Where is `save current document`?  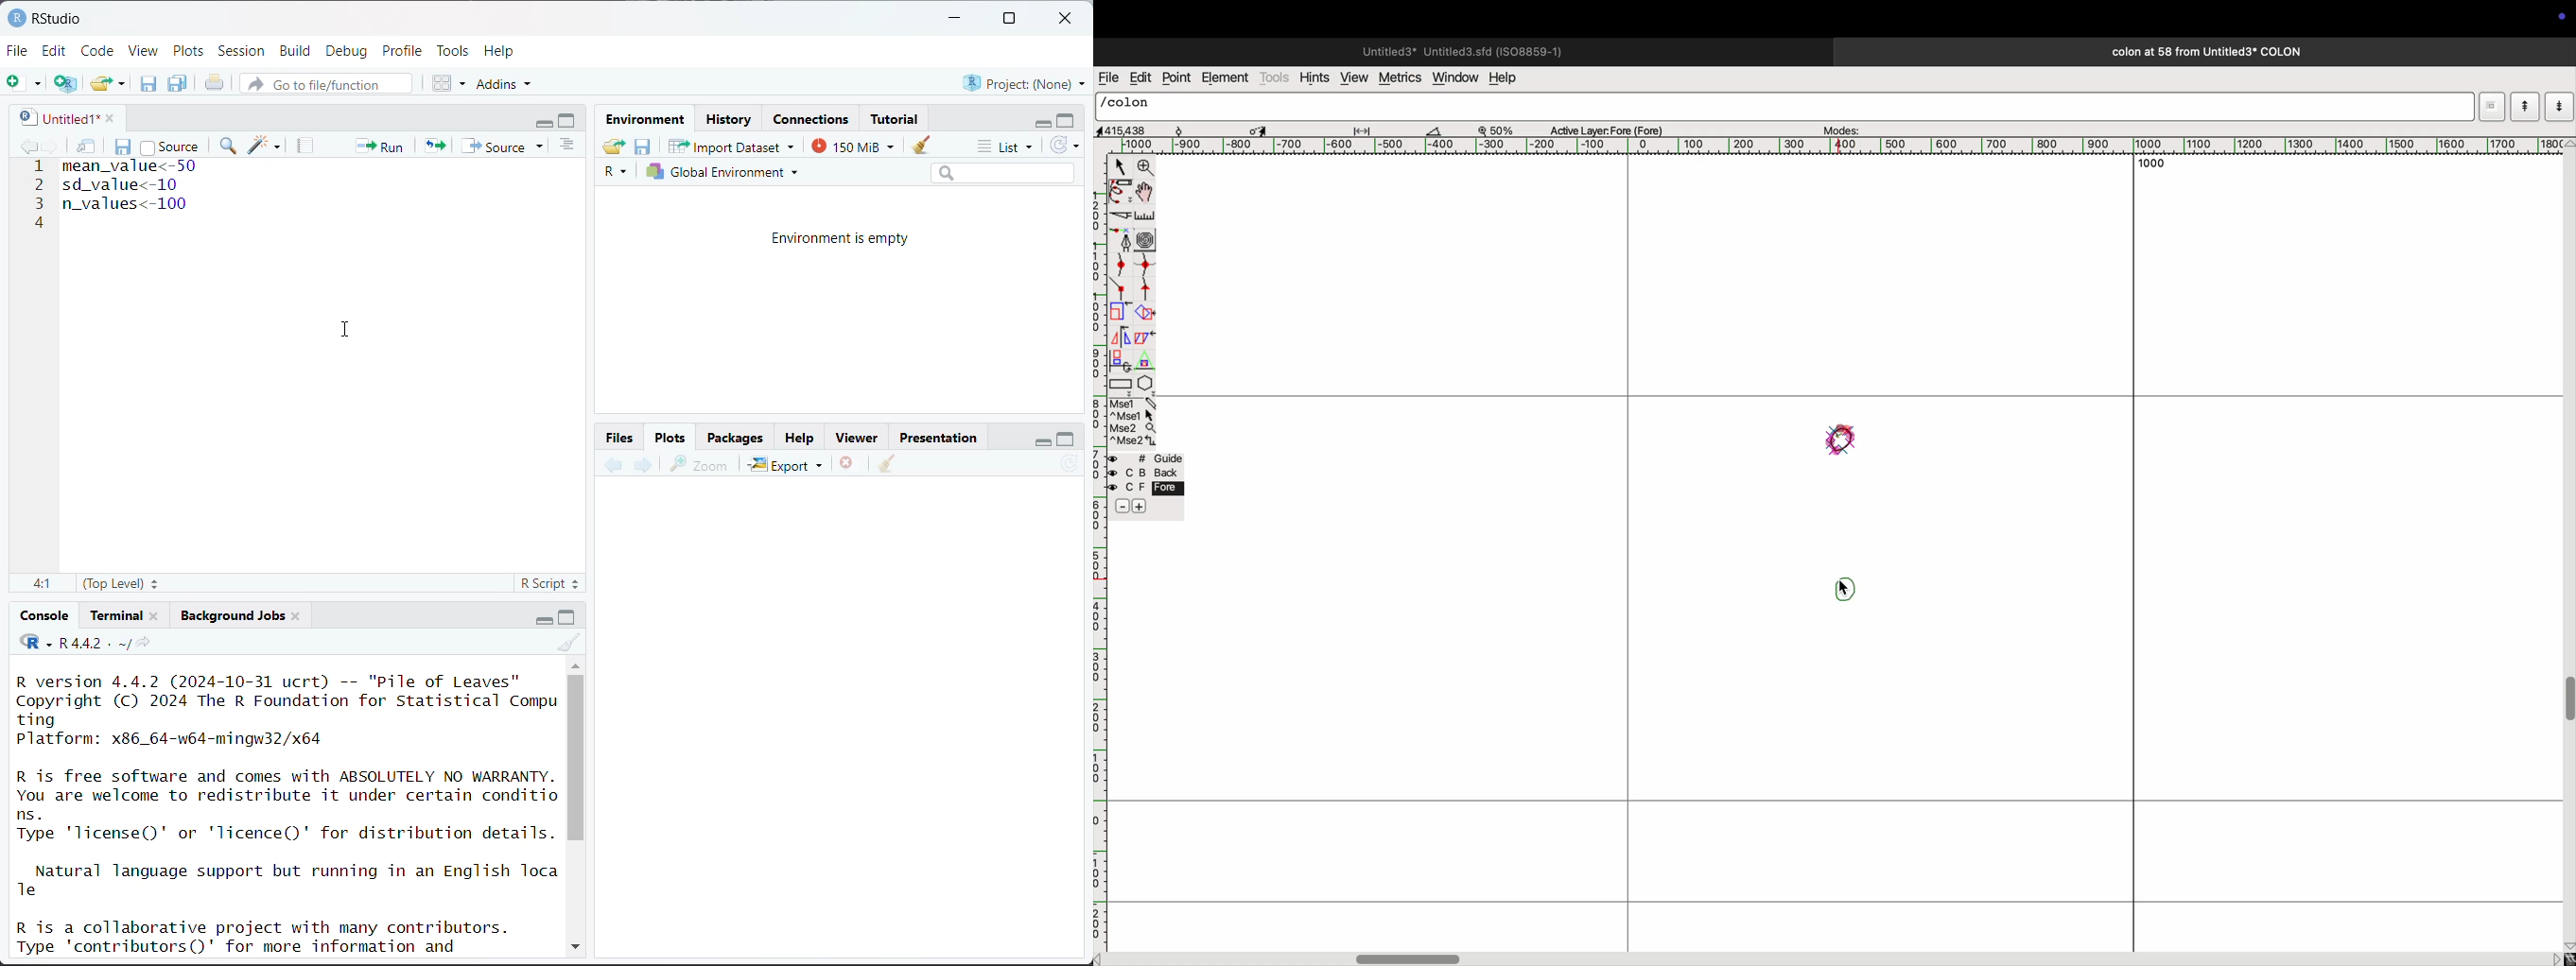
save current document is located at coordinates (124, 145).